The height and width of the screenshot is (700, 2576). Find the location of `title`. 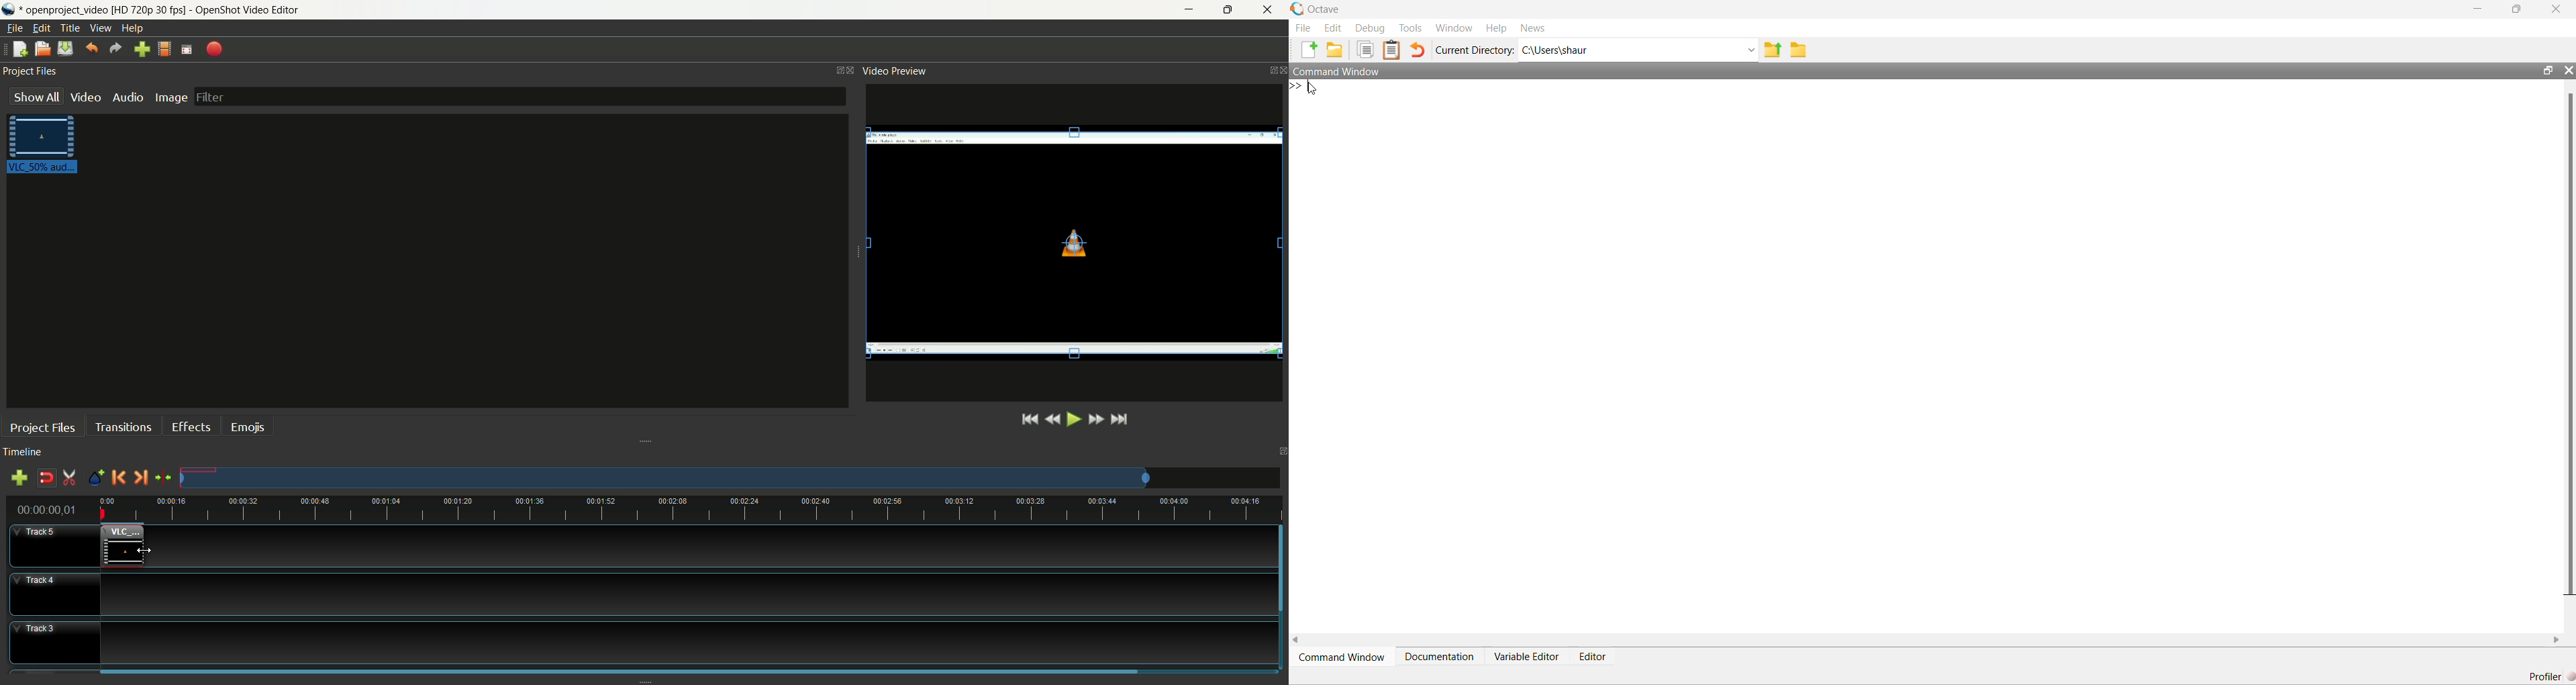

title is located at coordinates (71, 28).